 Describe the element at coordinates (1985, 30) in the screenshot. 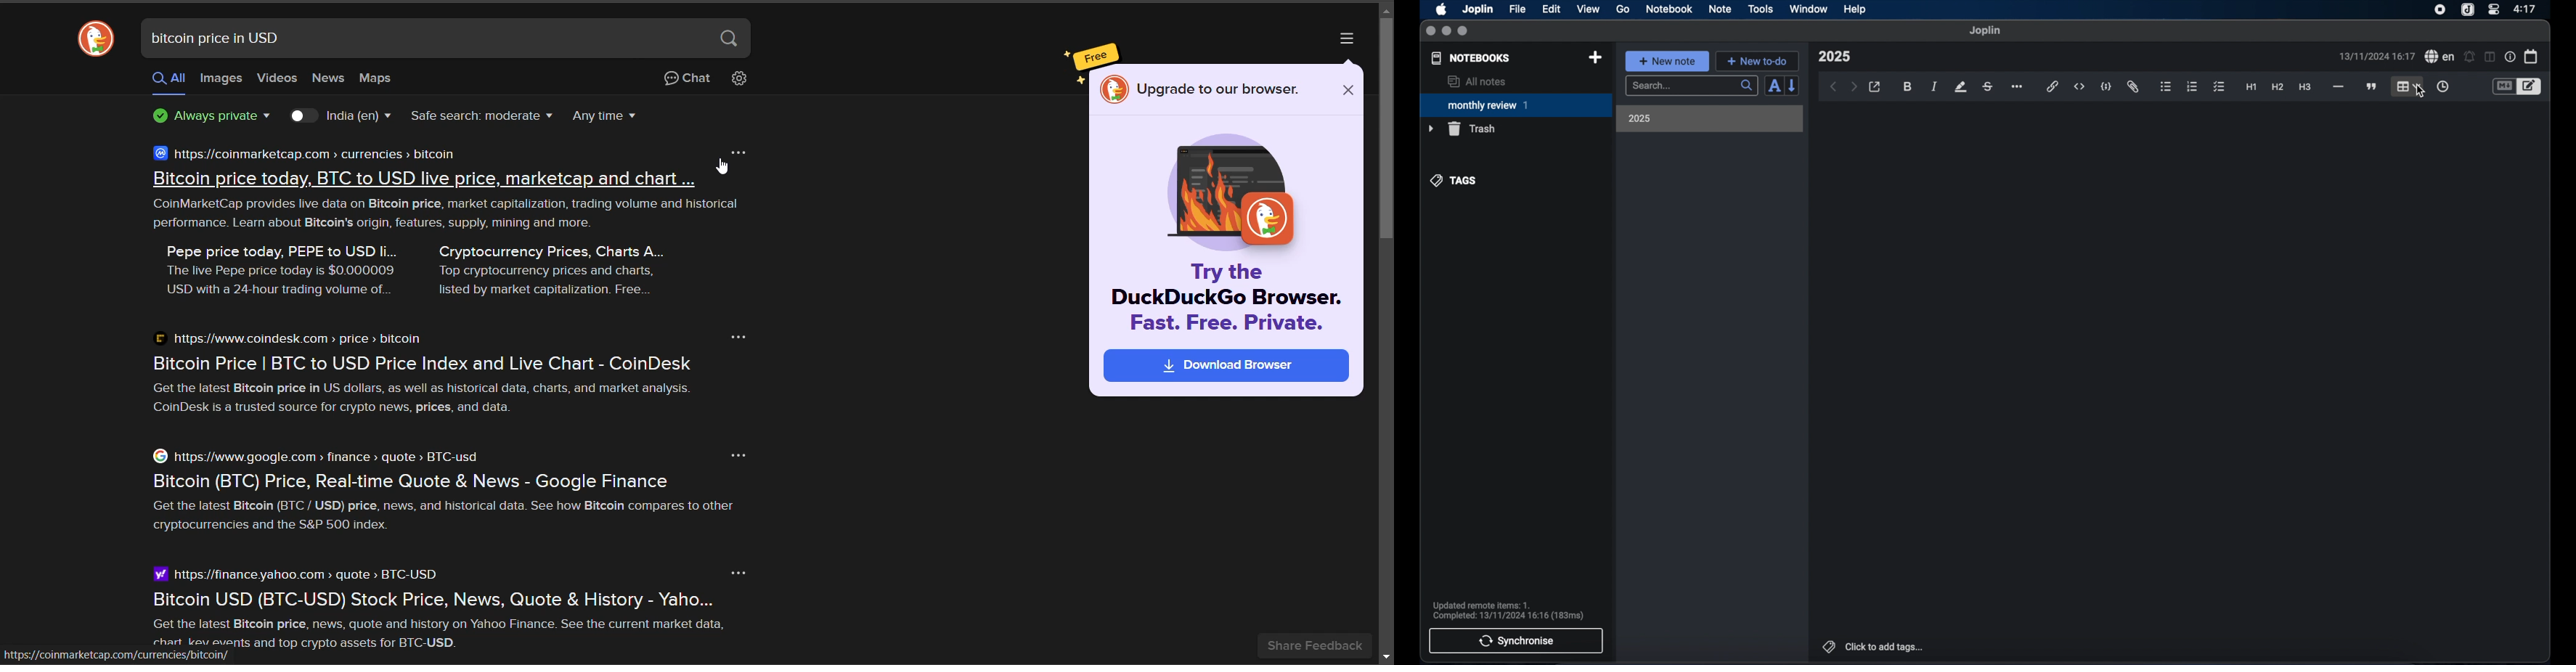

I see `joplin` at that location.